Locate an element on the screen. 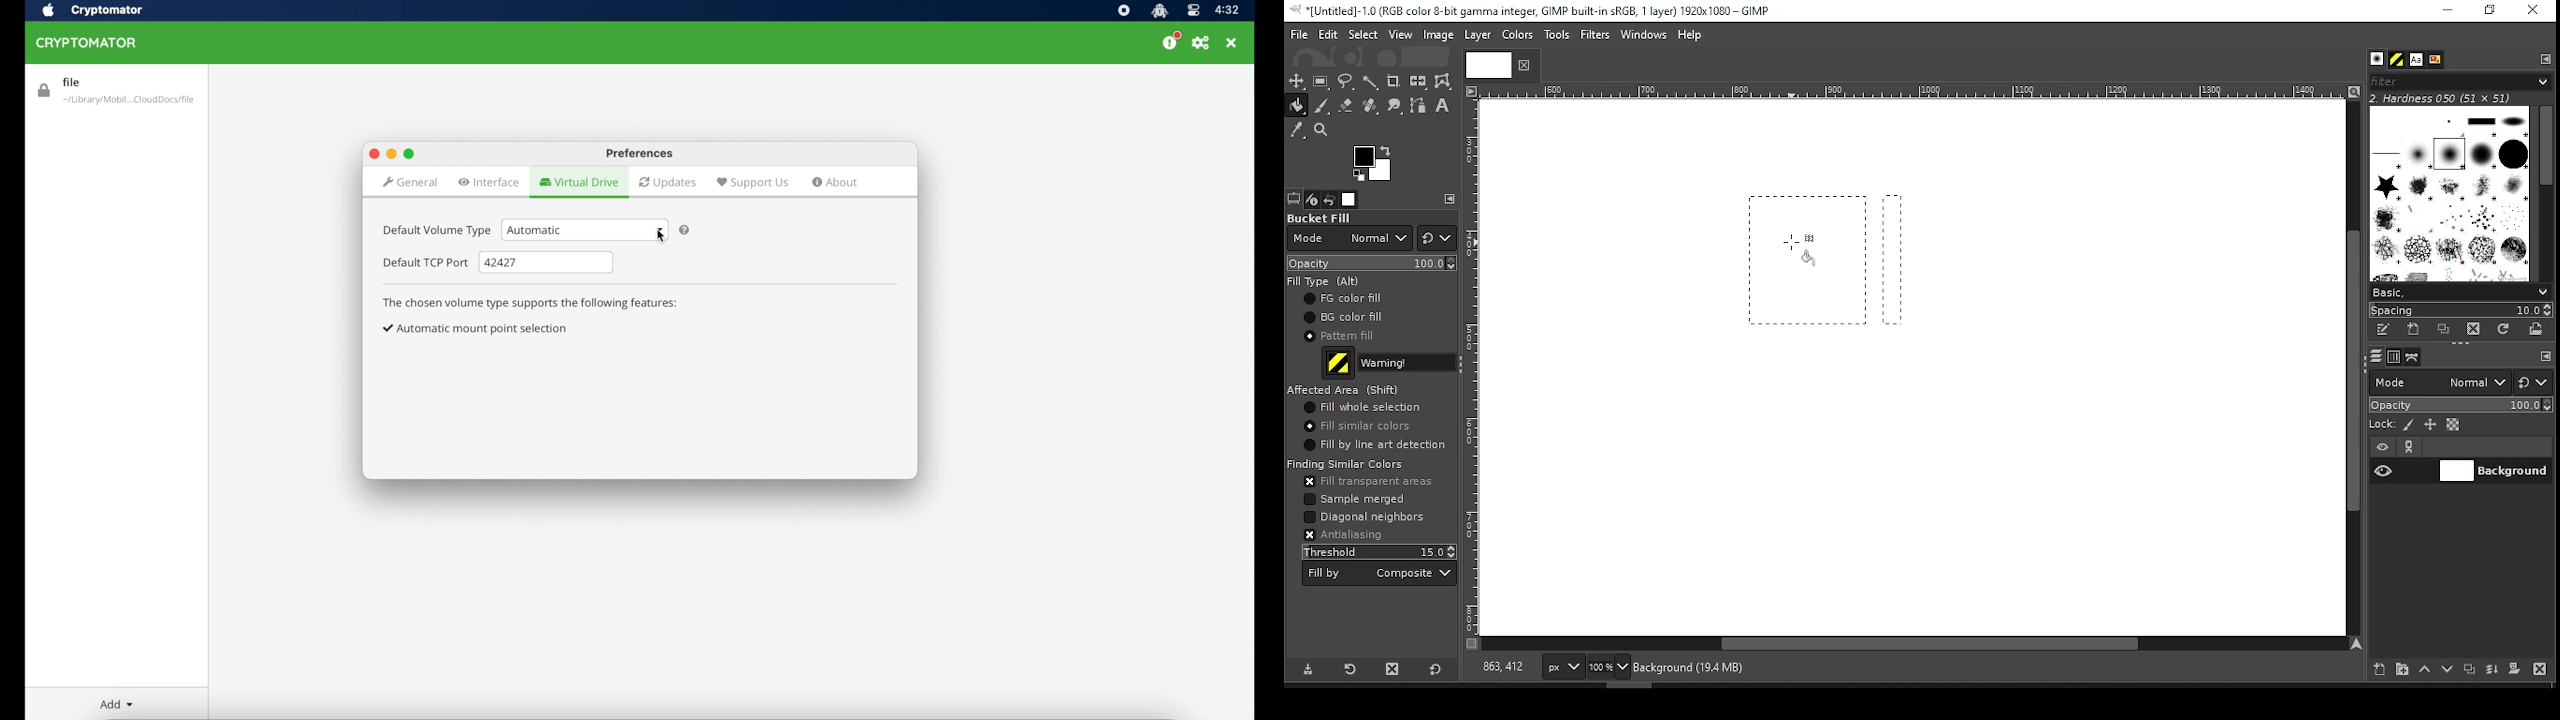  minimize is located at coordinates (2446, 11).